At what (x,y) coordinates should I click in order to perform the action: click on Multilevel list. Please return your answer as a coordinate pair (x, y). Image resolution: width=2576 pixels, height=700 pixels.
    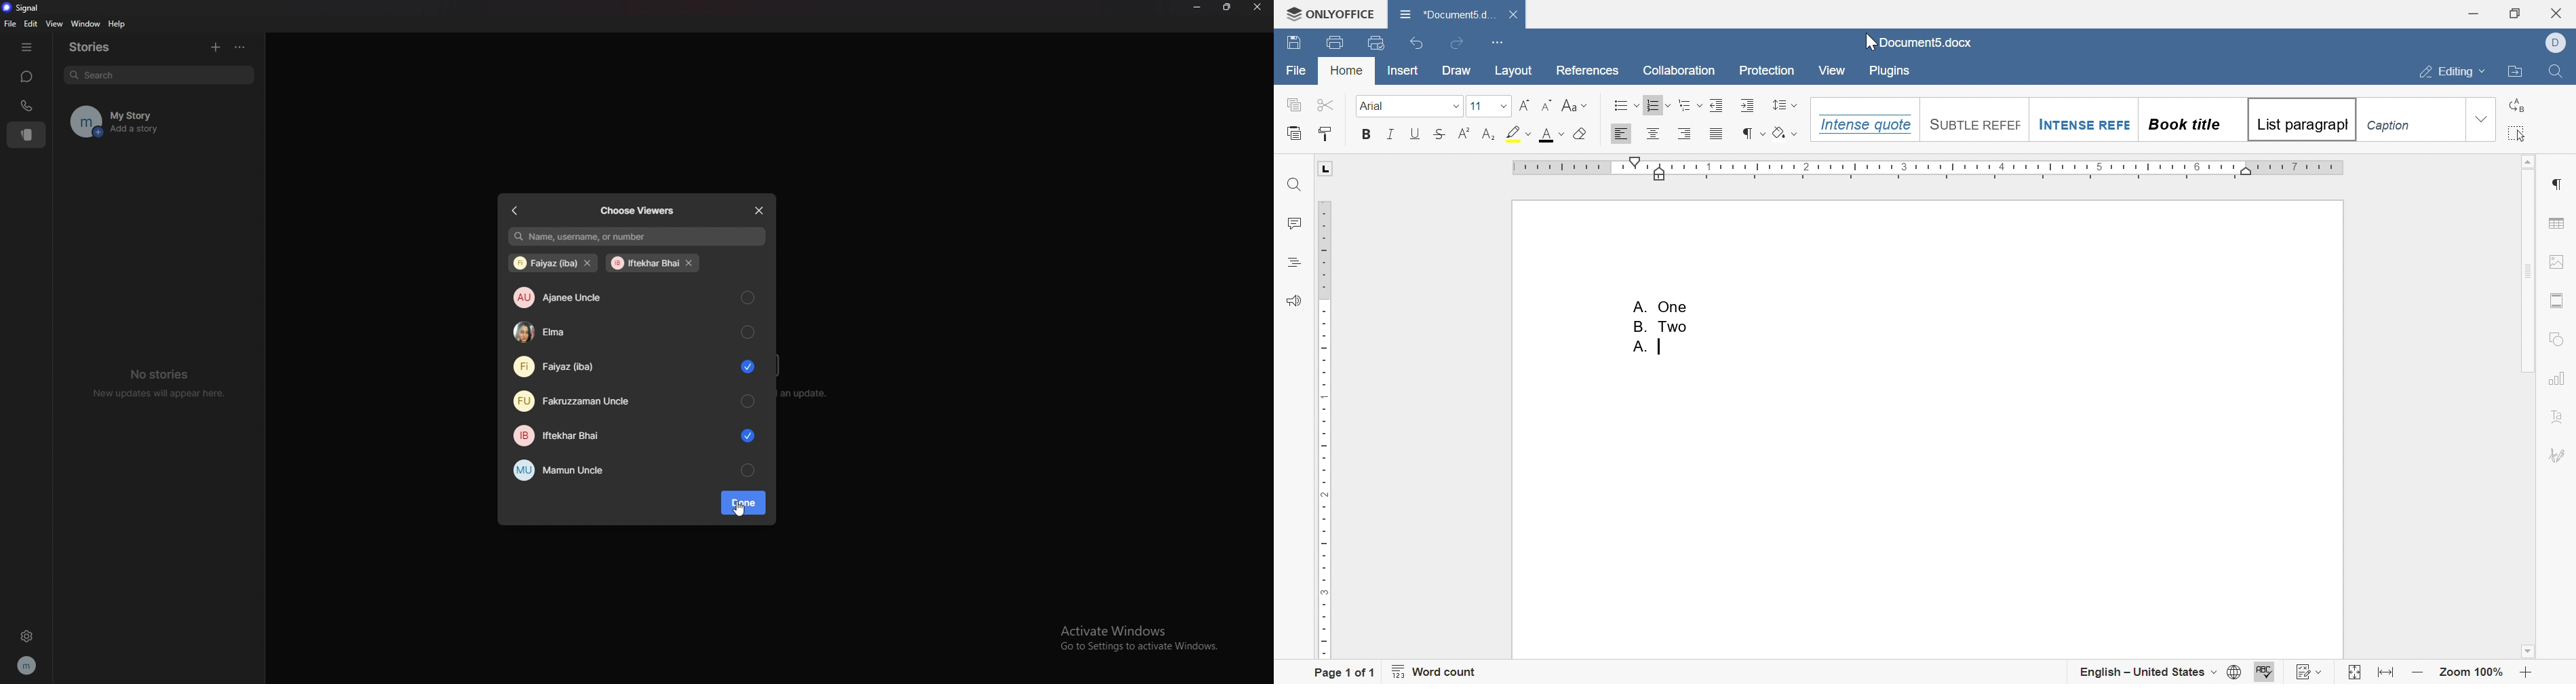
    Looking at the image, I should click on (1689, 105).